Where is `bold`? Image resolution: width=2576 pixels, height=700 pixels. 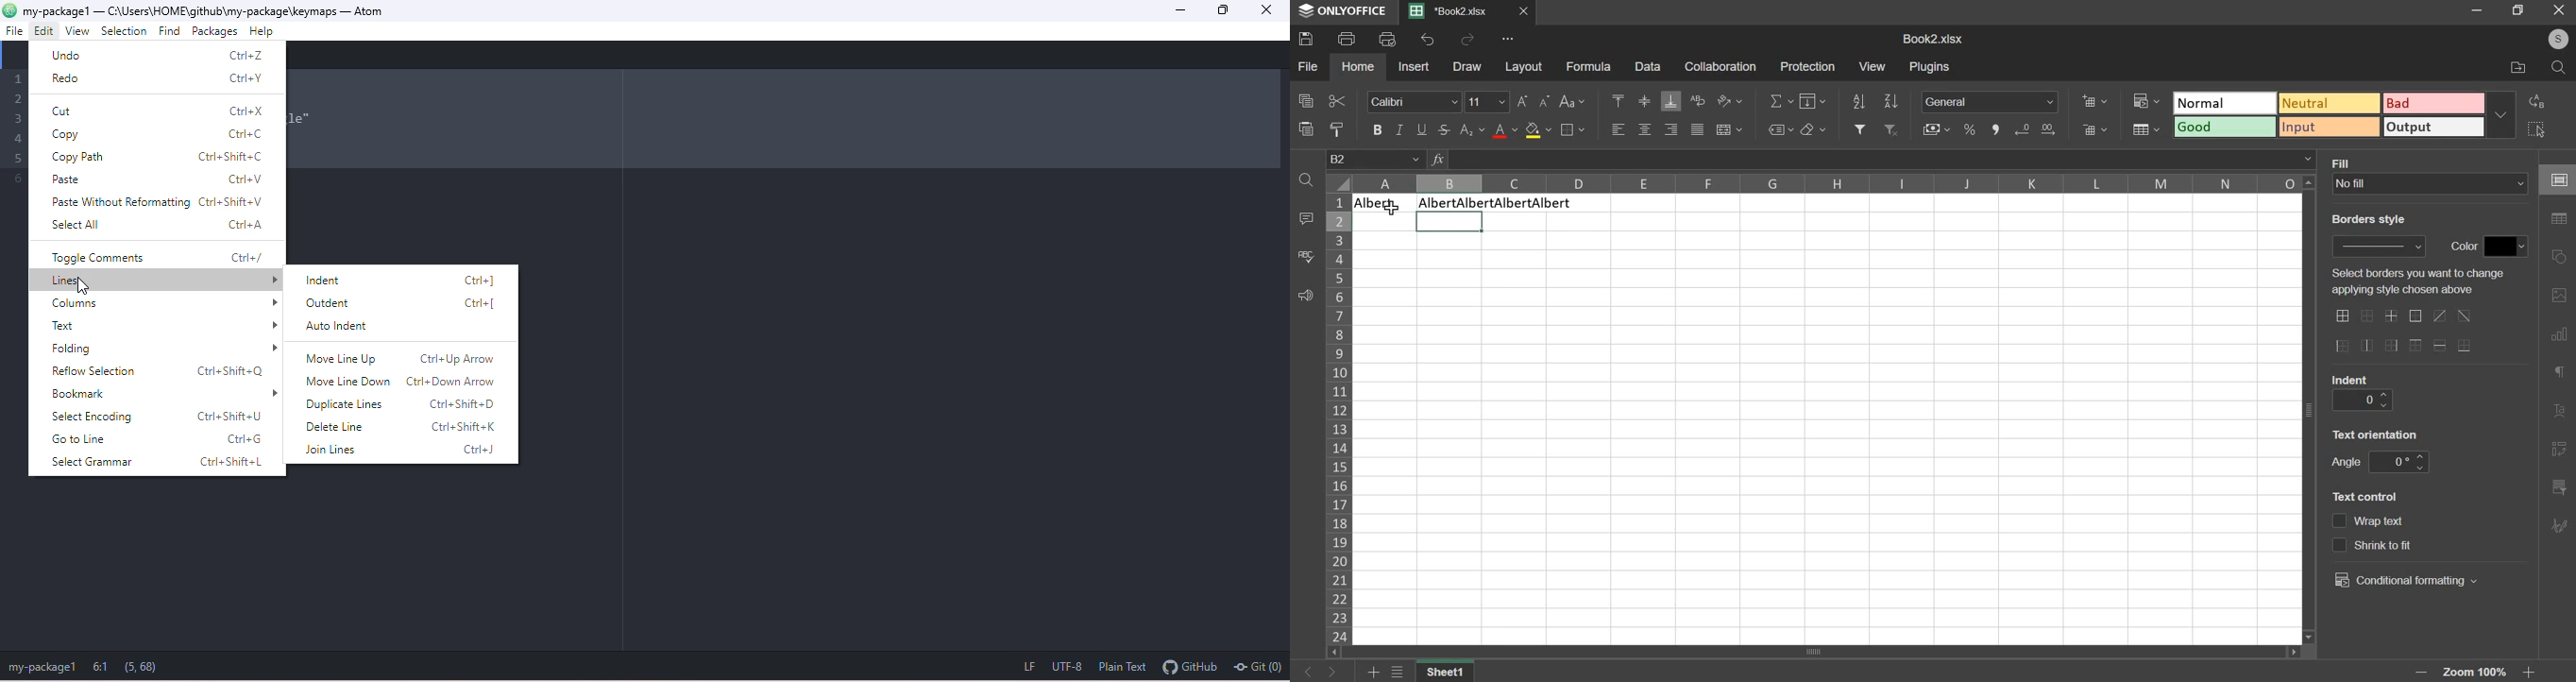 bold is located at coordinates (1377, 129).